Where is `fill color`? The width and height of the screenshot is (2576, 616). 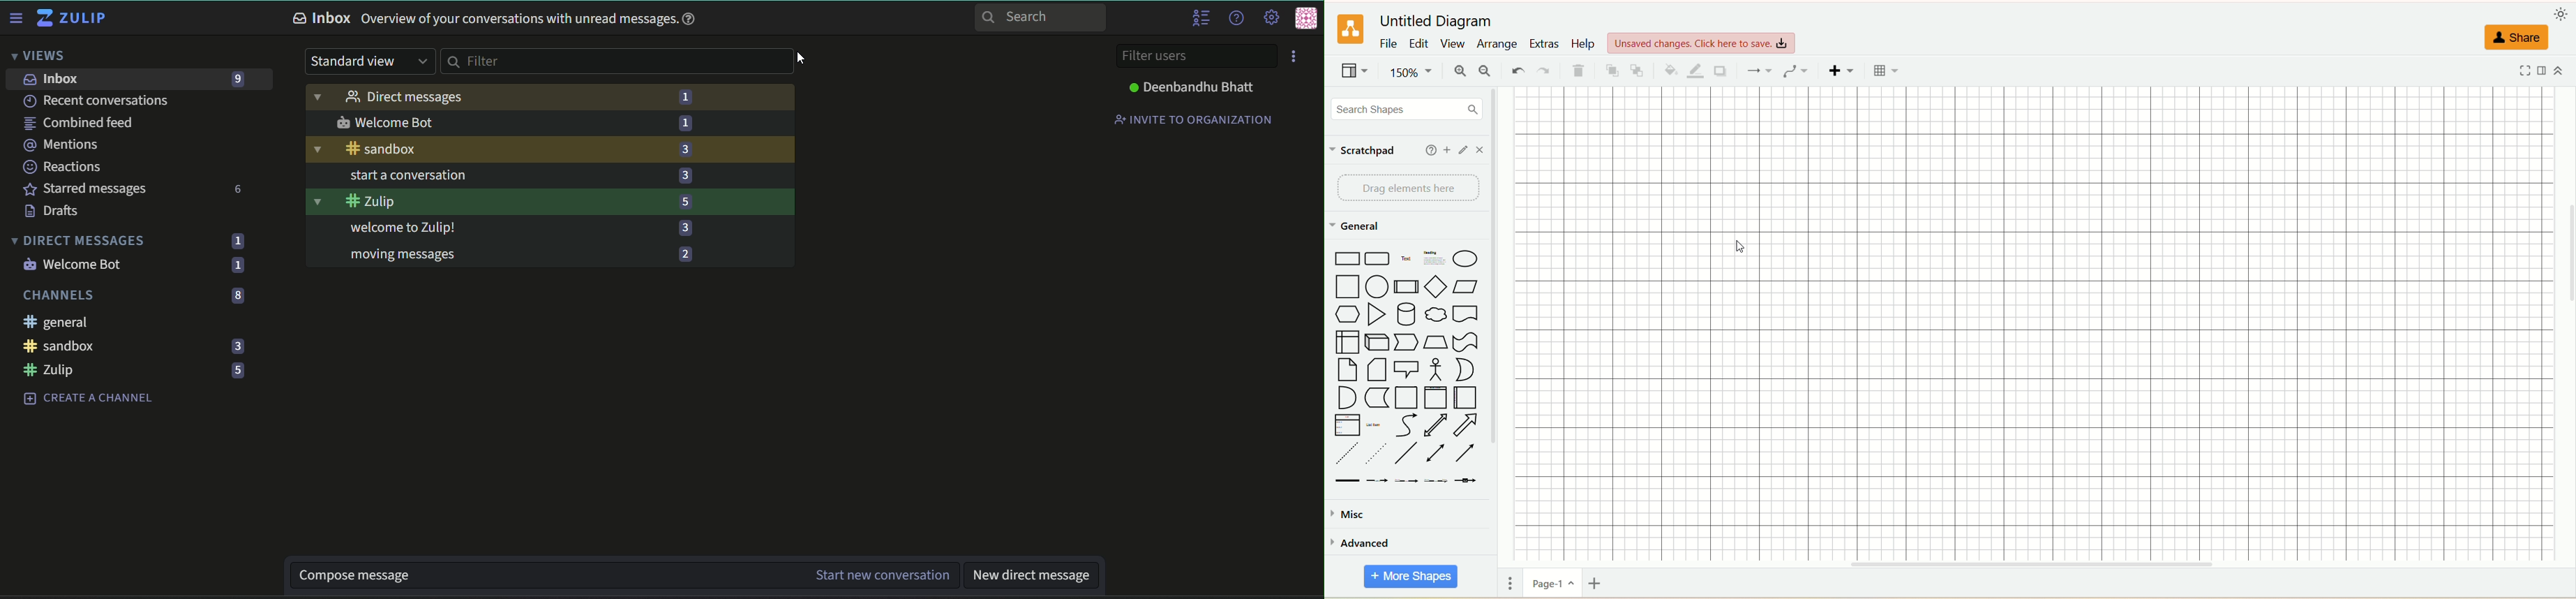 fill color is located at coordinates (1671, 71).